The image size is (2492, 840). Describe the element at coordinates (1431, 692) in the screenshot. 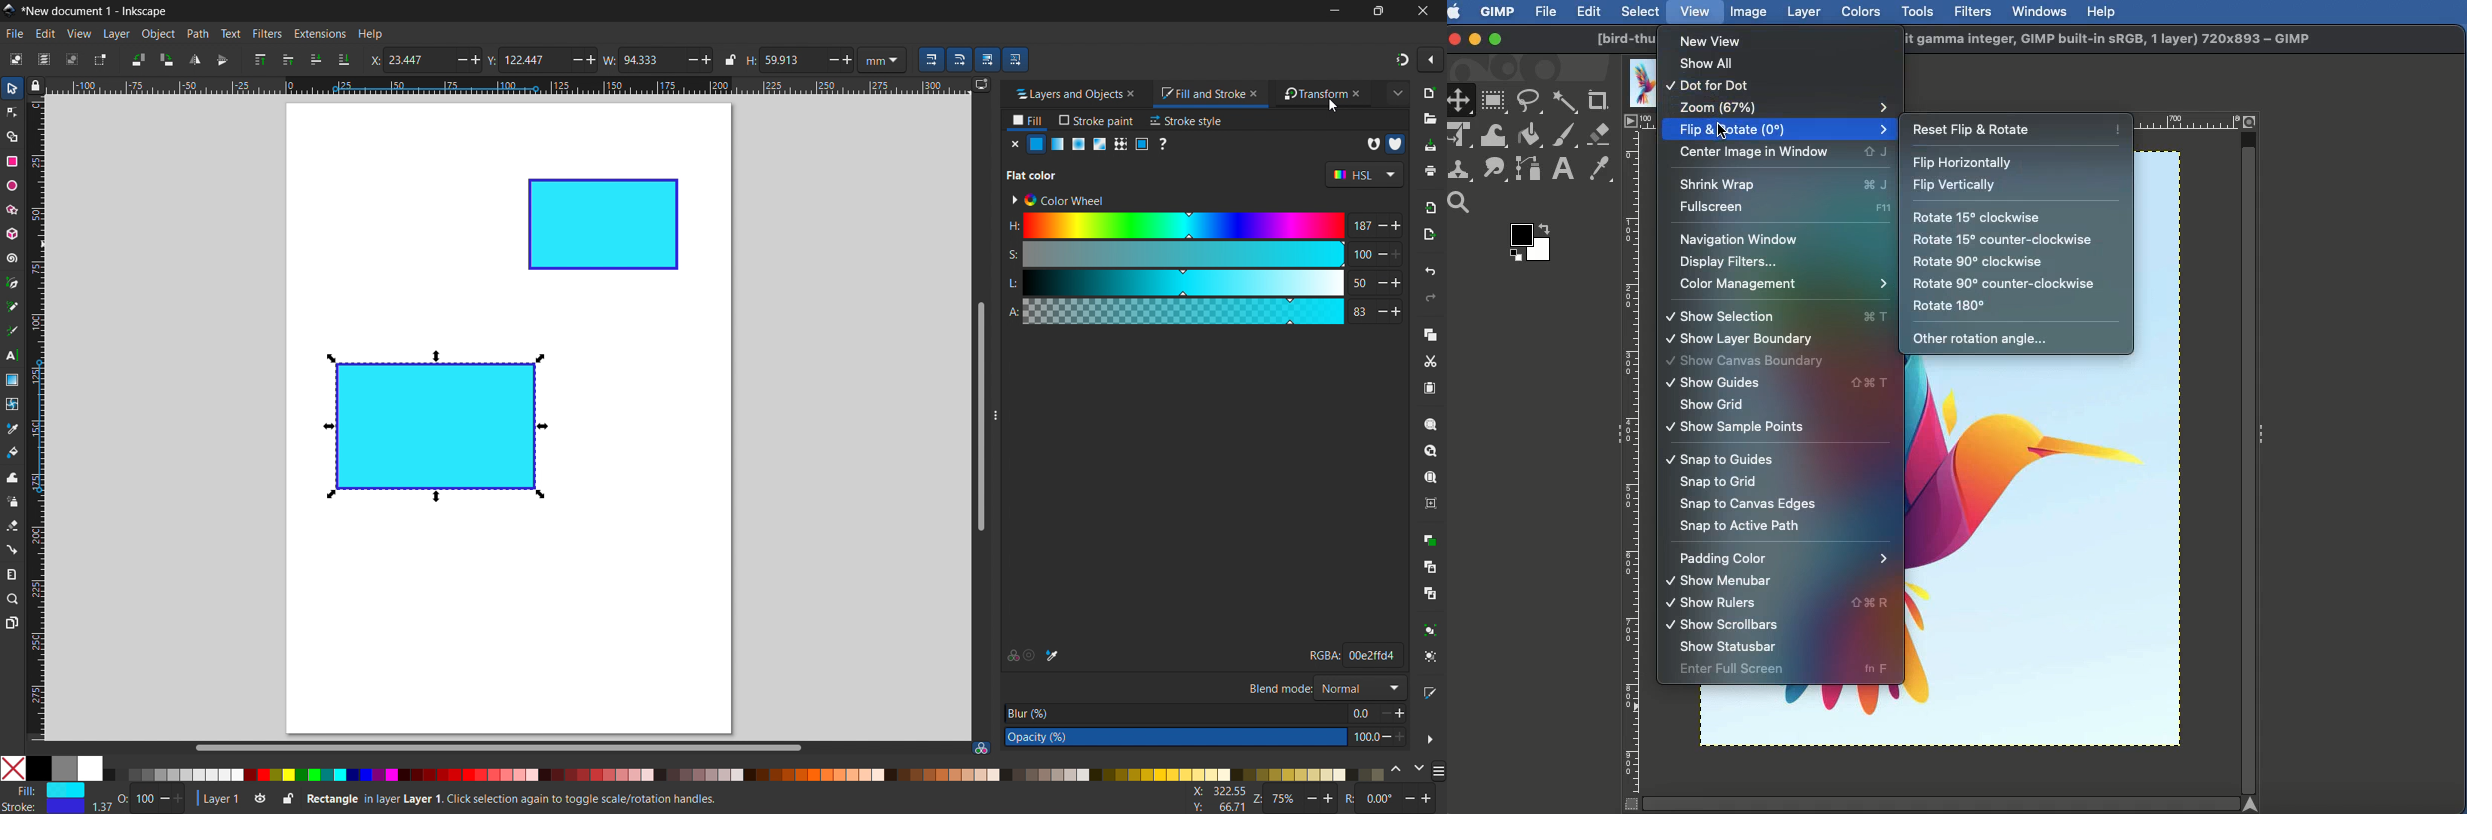

I see `open fill and stroke` at that location.